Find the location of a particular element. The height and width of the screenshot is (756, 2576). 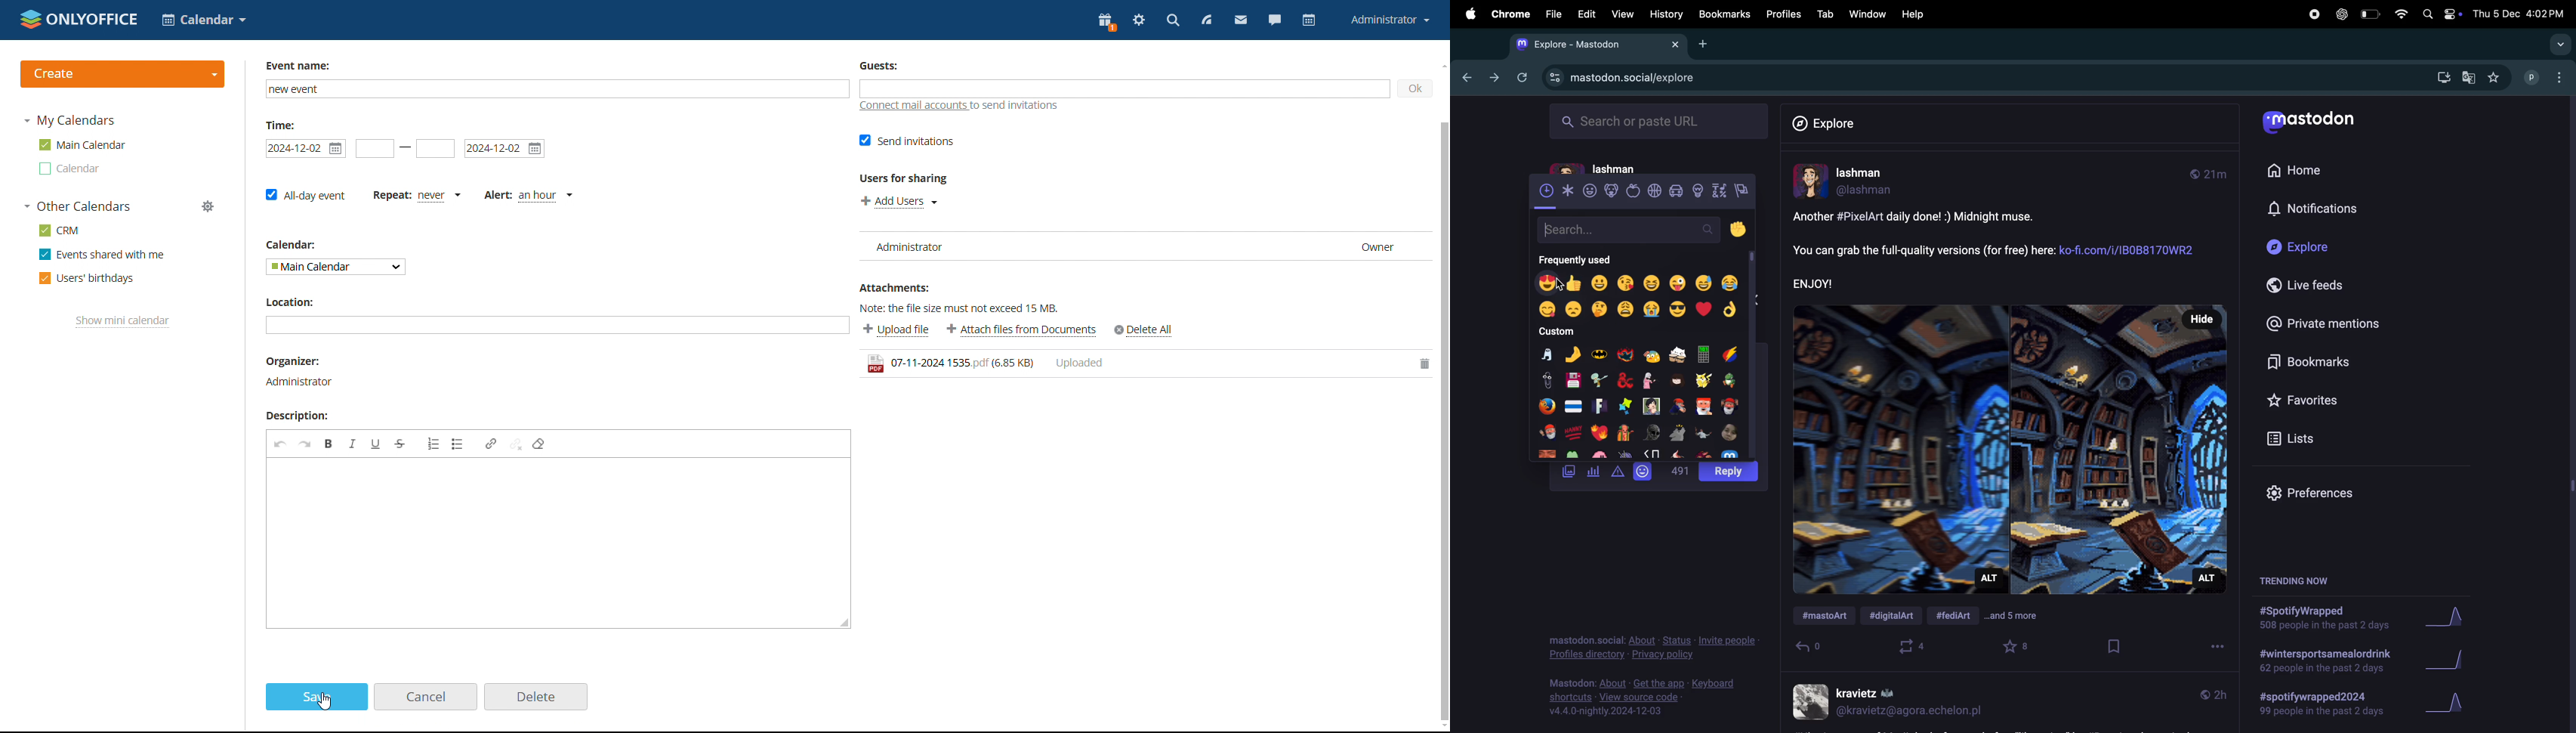

Window is located at coordinates (1865, 14).